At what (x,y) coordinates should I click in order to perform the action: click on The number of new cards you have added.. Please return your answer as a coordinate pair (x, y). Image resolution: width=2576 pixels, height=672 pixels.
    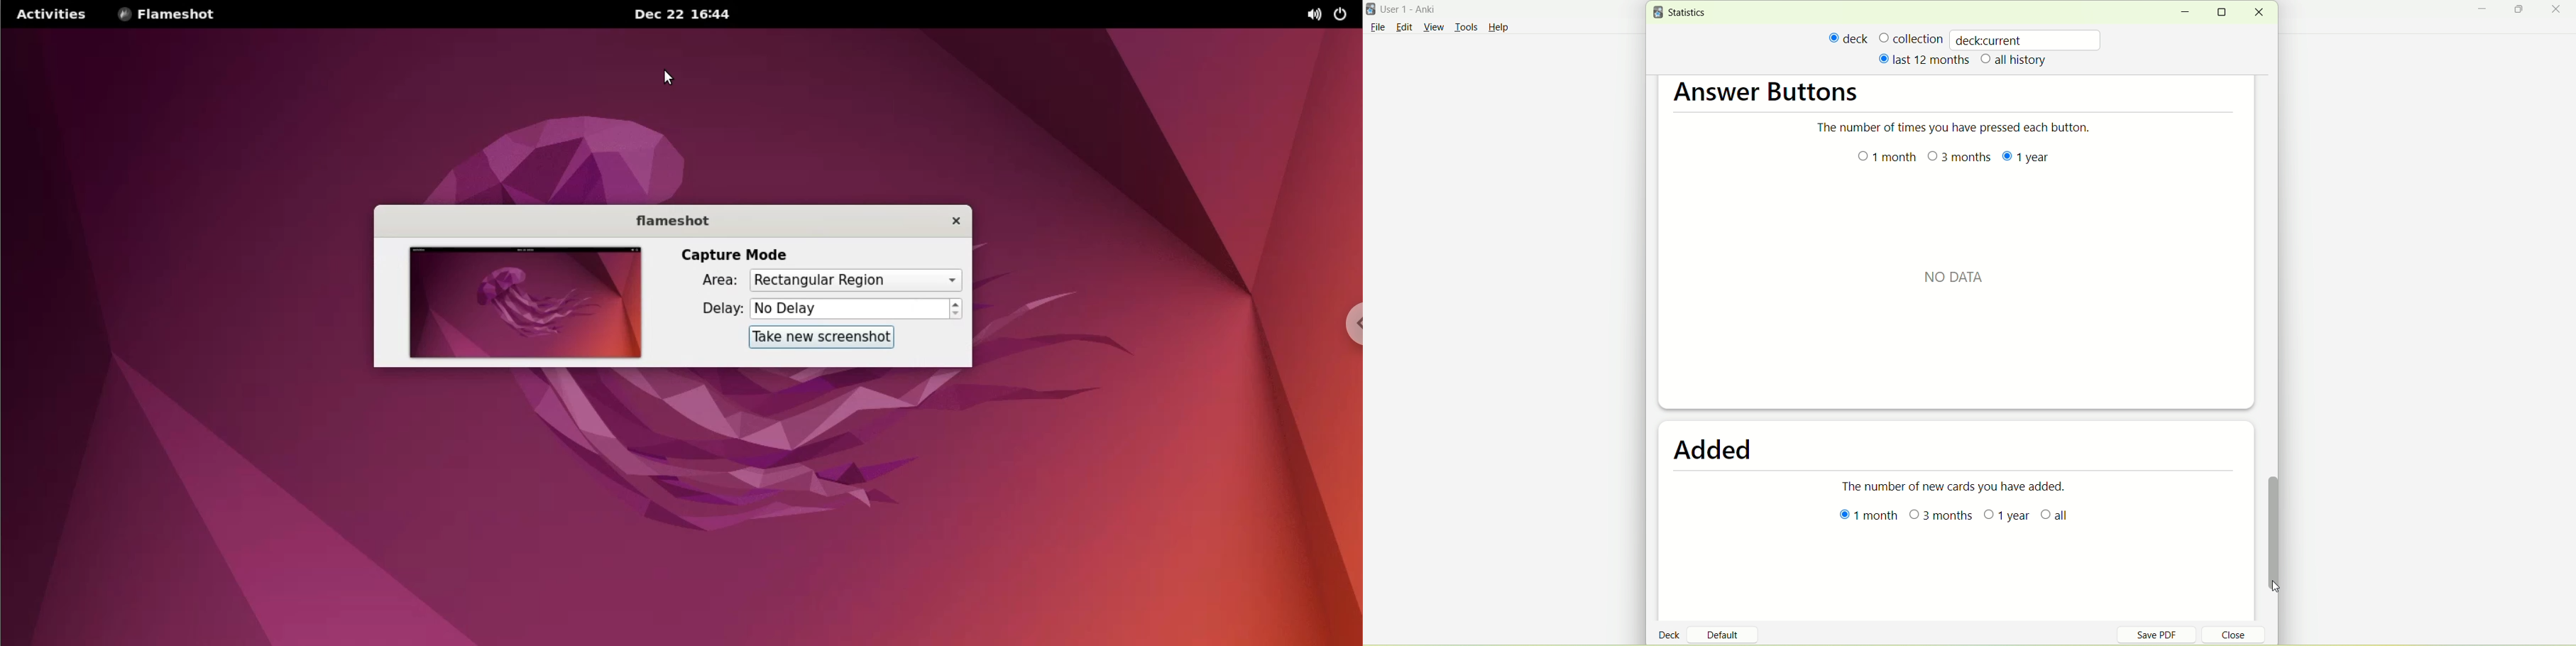
    Looking at the image, I should click on (1959, 485).